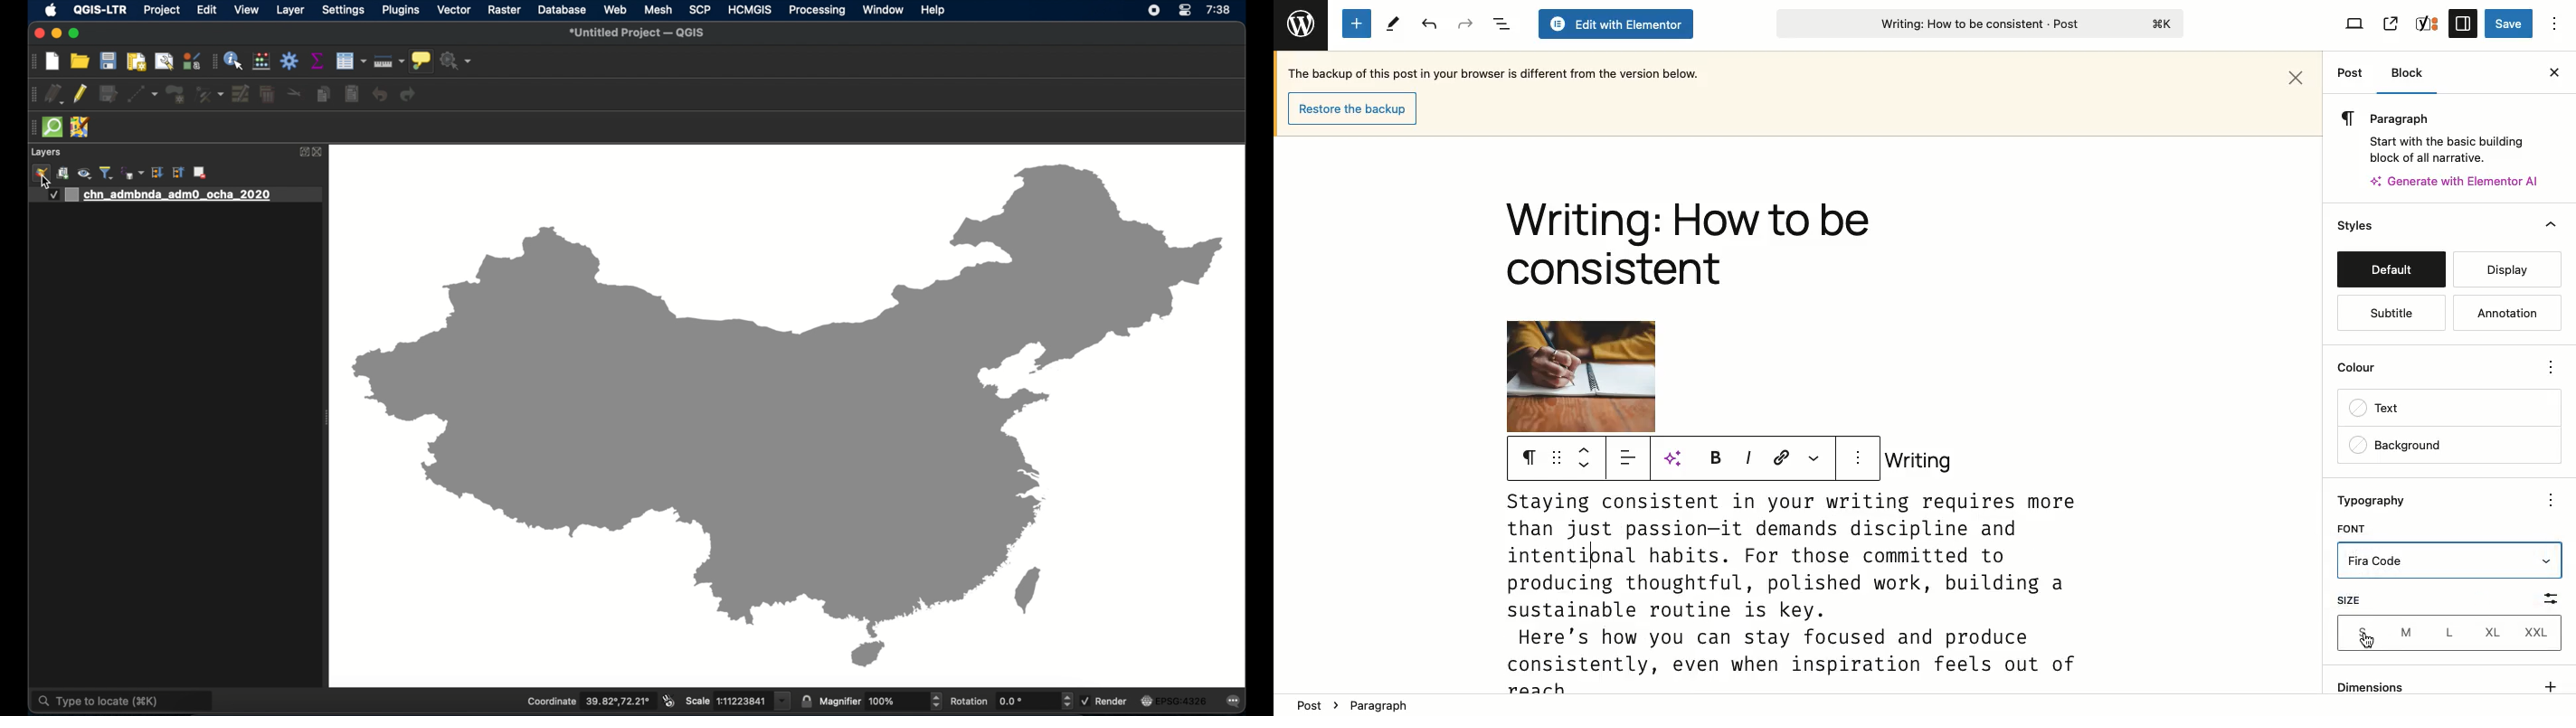 This screenshot has height=728, width=2576. What do you see at coordinates (1104, 701) in the screenshot?
I see `render` at bounding box center [1104, 701].